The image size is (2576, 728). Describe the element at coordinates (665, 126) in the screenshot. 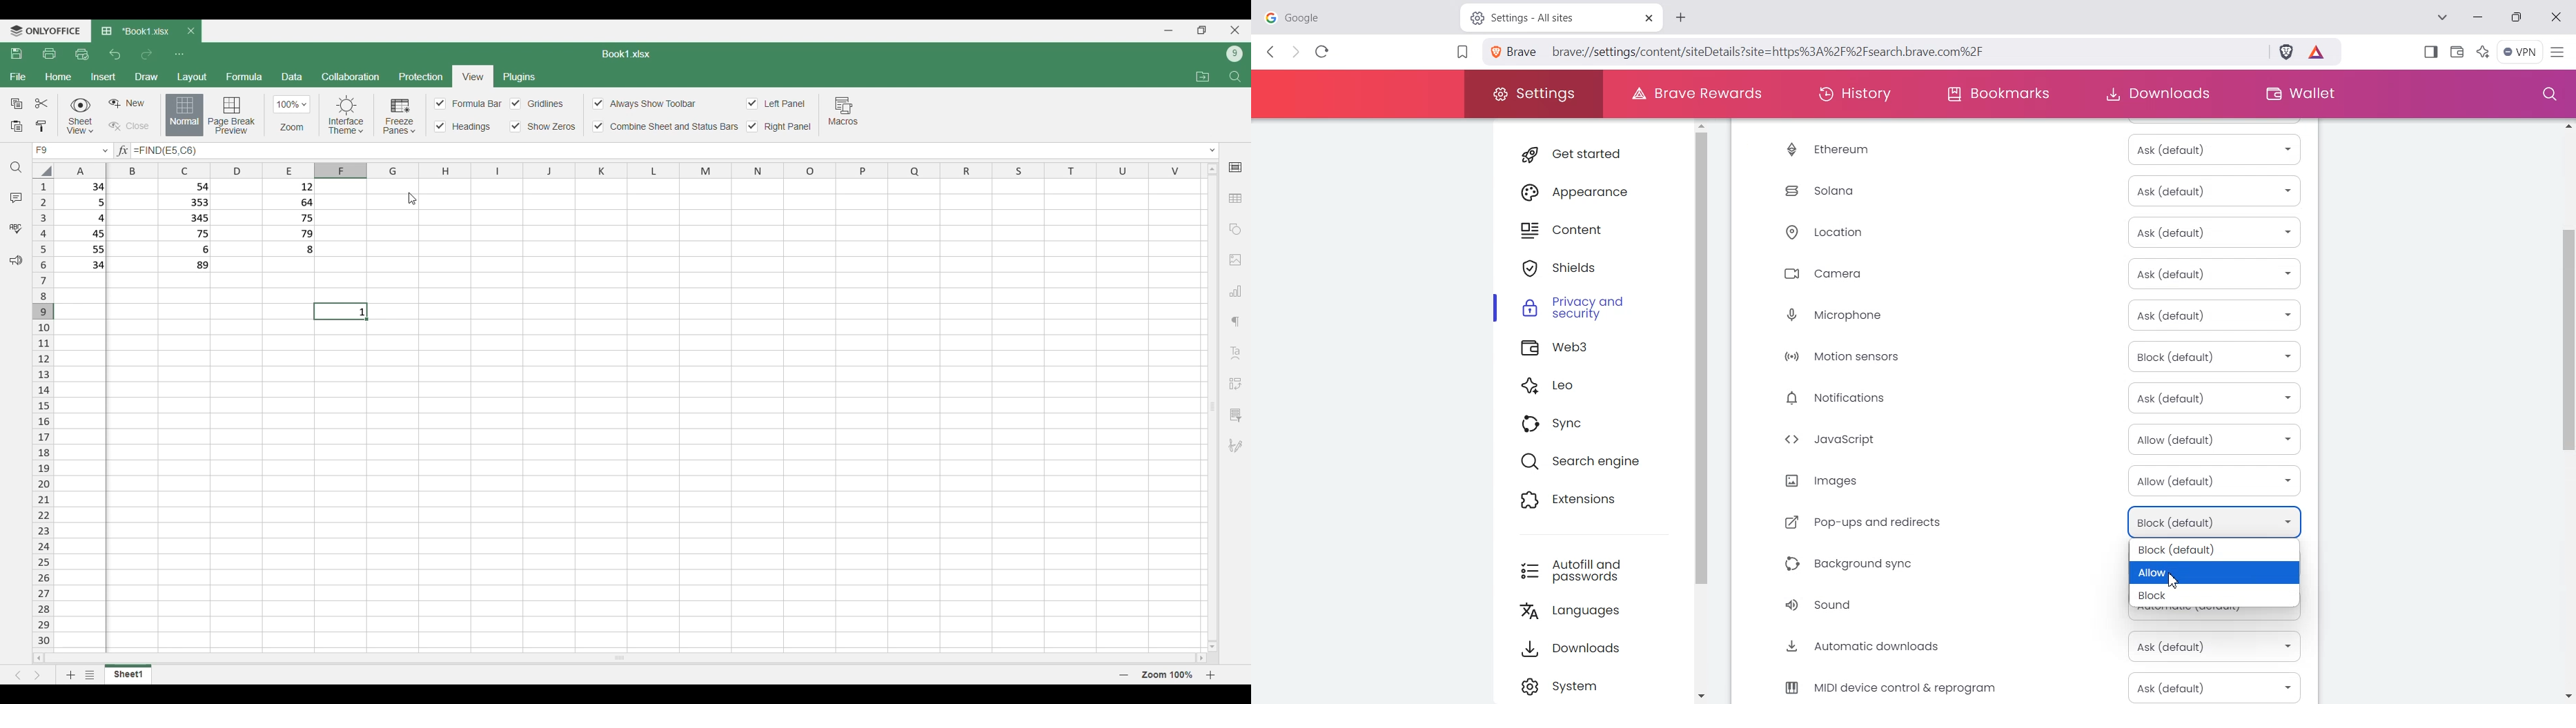

I see `Combine sheet and status bar toggle` at that location.